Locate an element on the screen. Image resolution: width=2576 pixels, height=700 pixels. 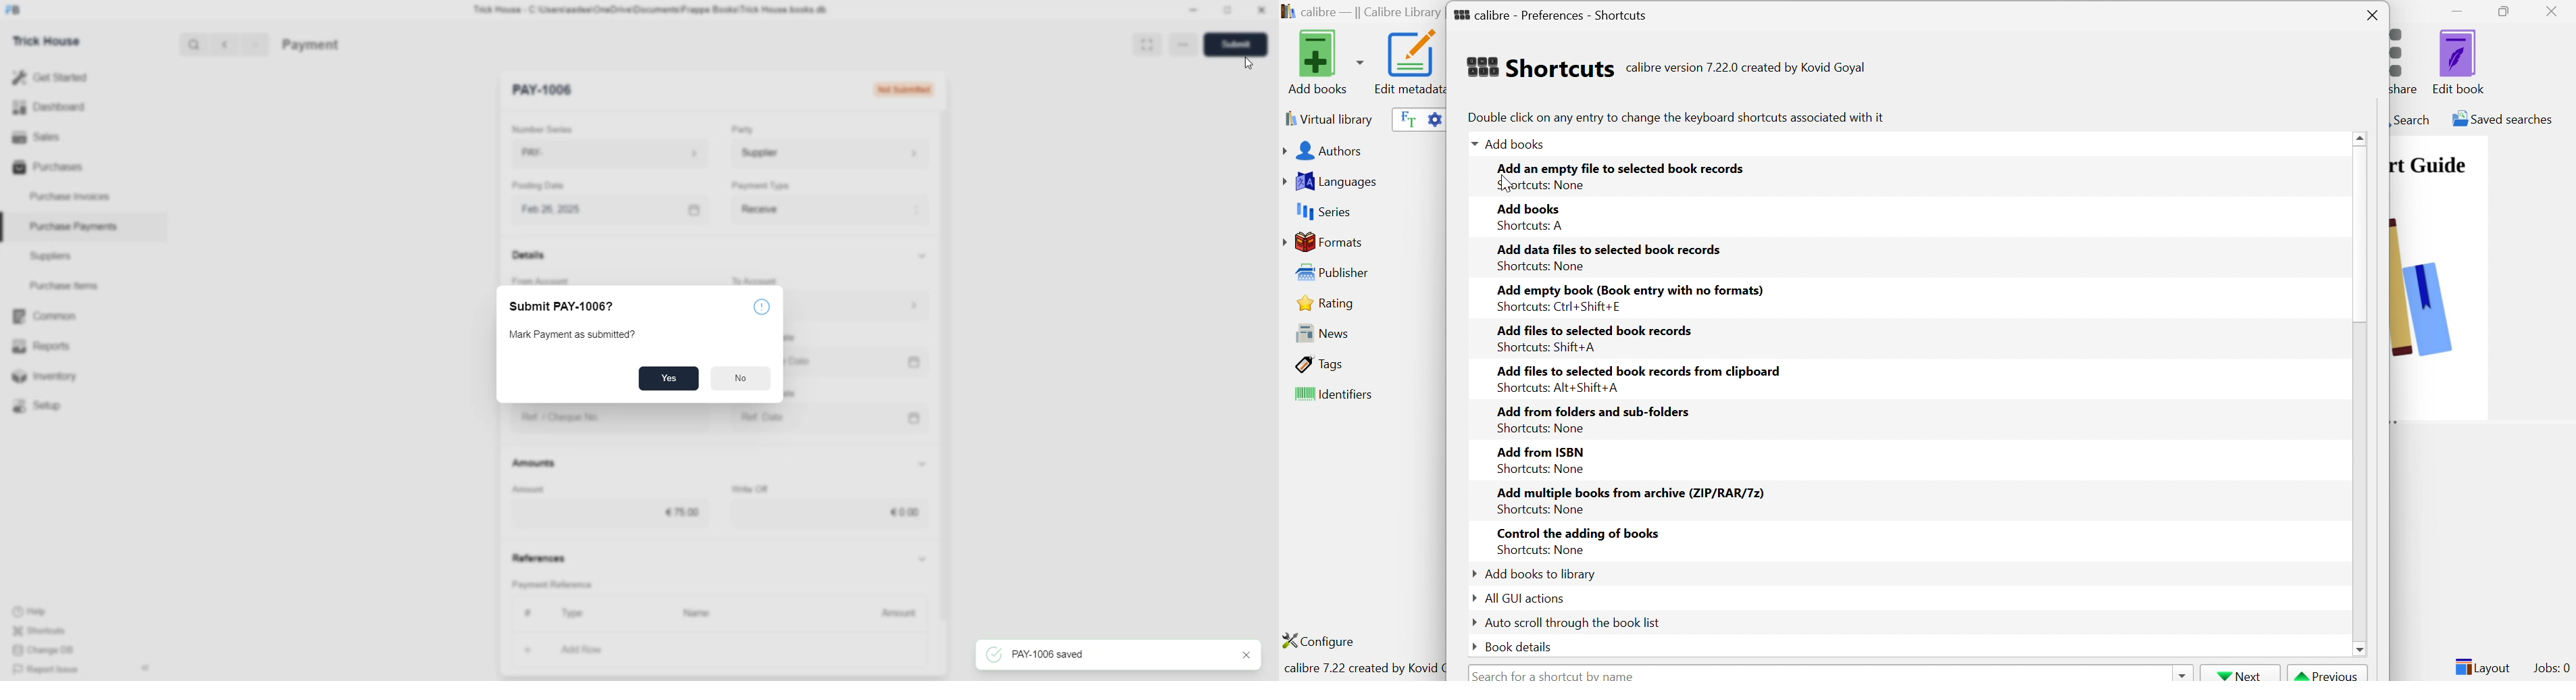
No is located at coordinates (741, 377).